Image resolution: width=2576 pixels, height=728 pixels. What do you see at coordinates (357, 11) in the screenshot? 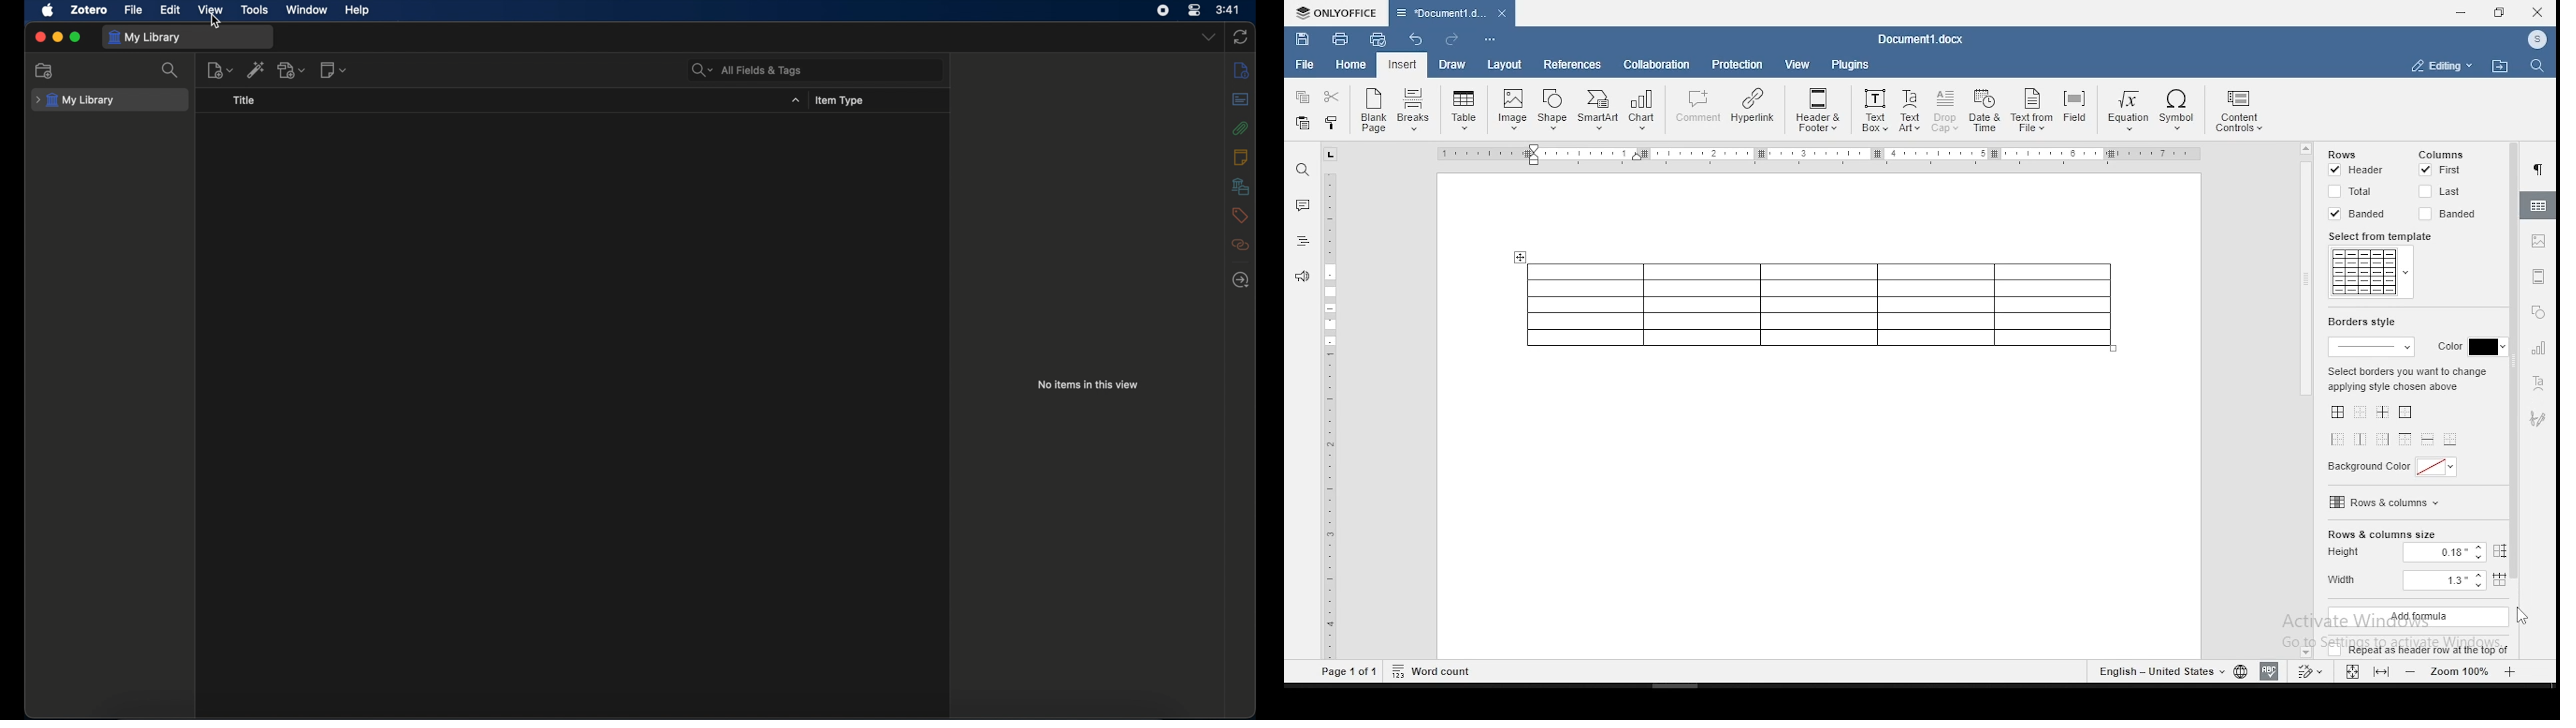
I see `help` at bounding box center [357, 11].